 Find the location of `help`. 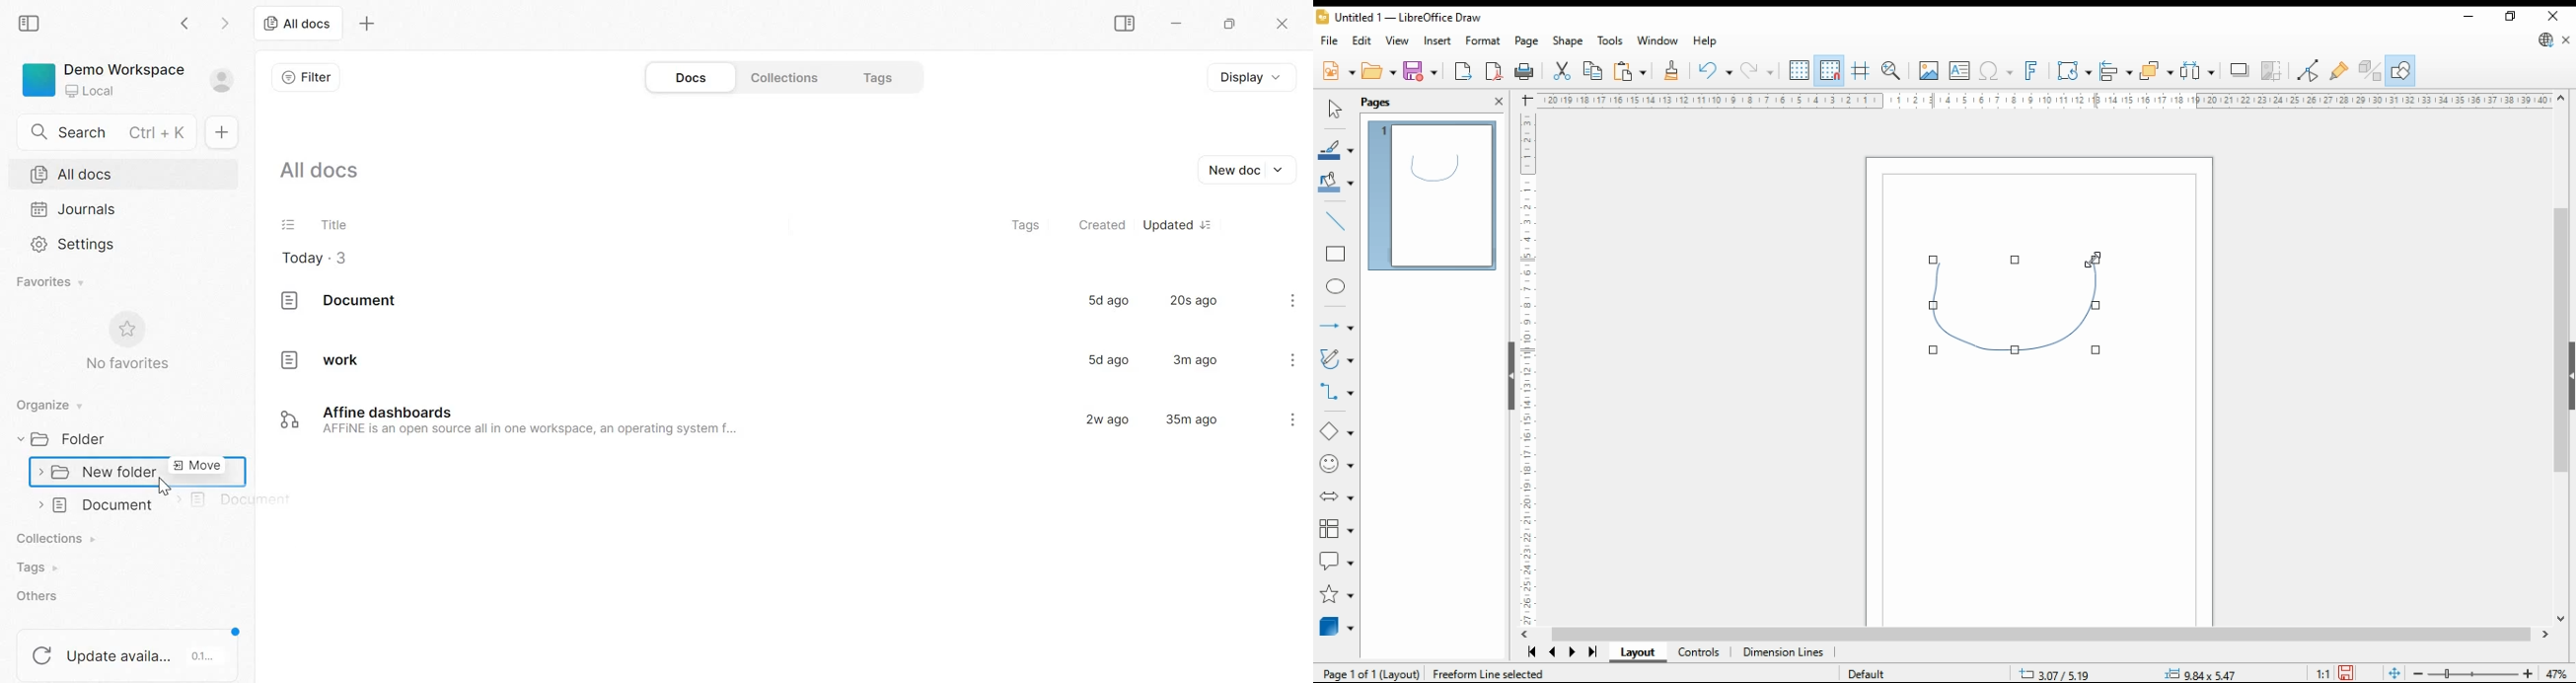

help is located at coordinates (1706, 40).